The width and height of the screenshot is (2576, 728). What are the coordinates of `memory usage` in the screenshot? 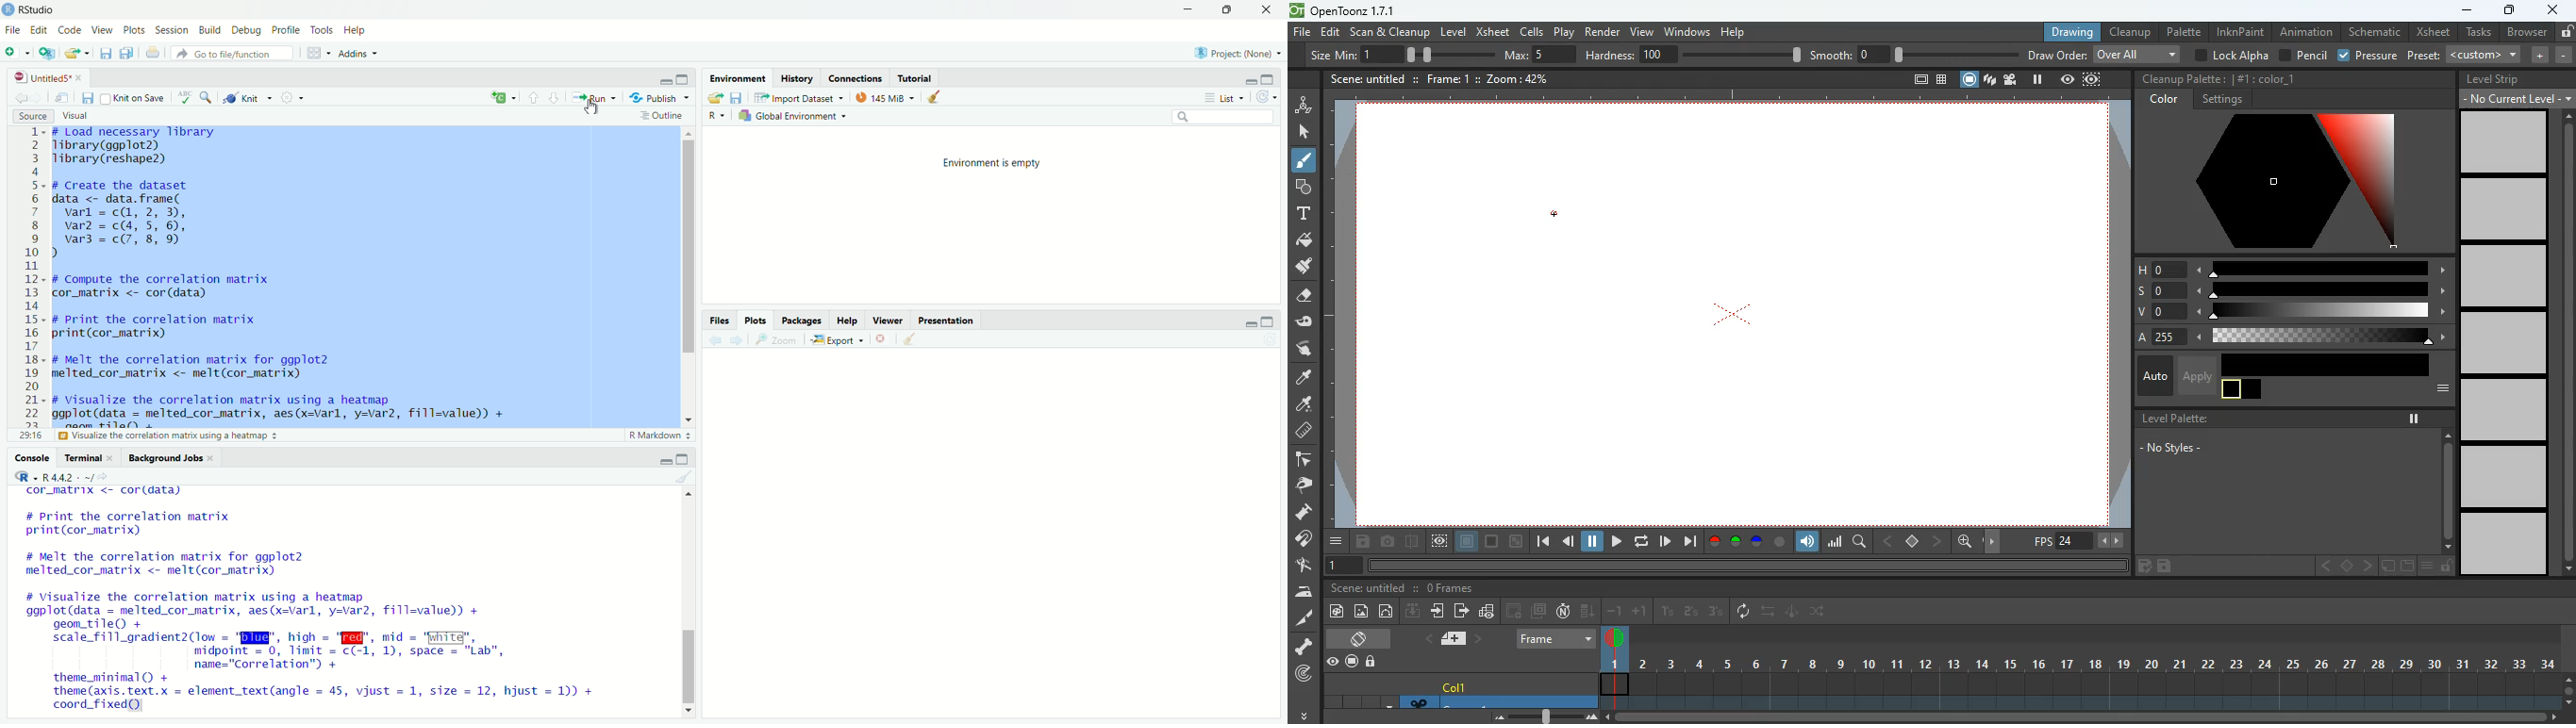 It's located at (884, 97).